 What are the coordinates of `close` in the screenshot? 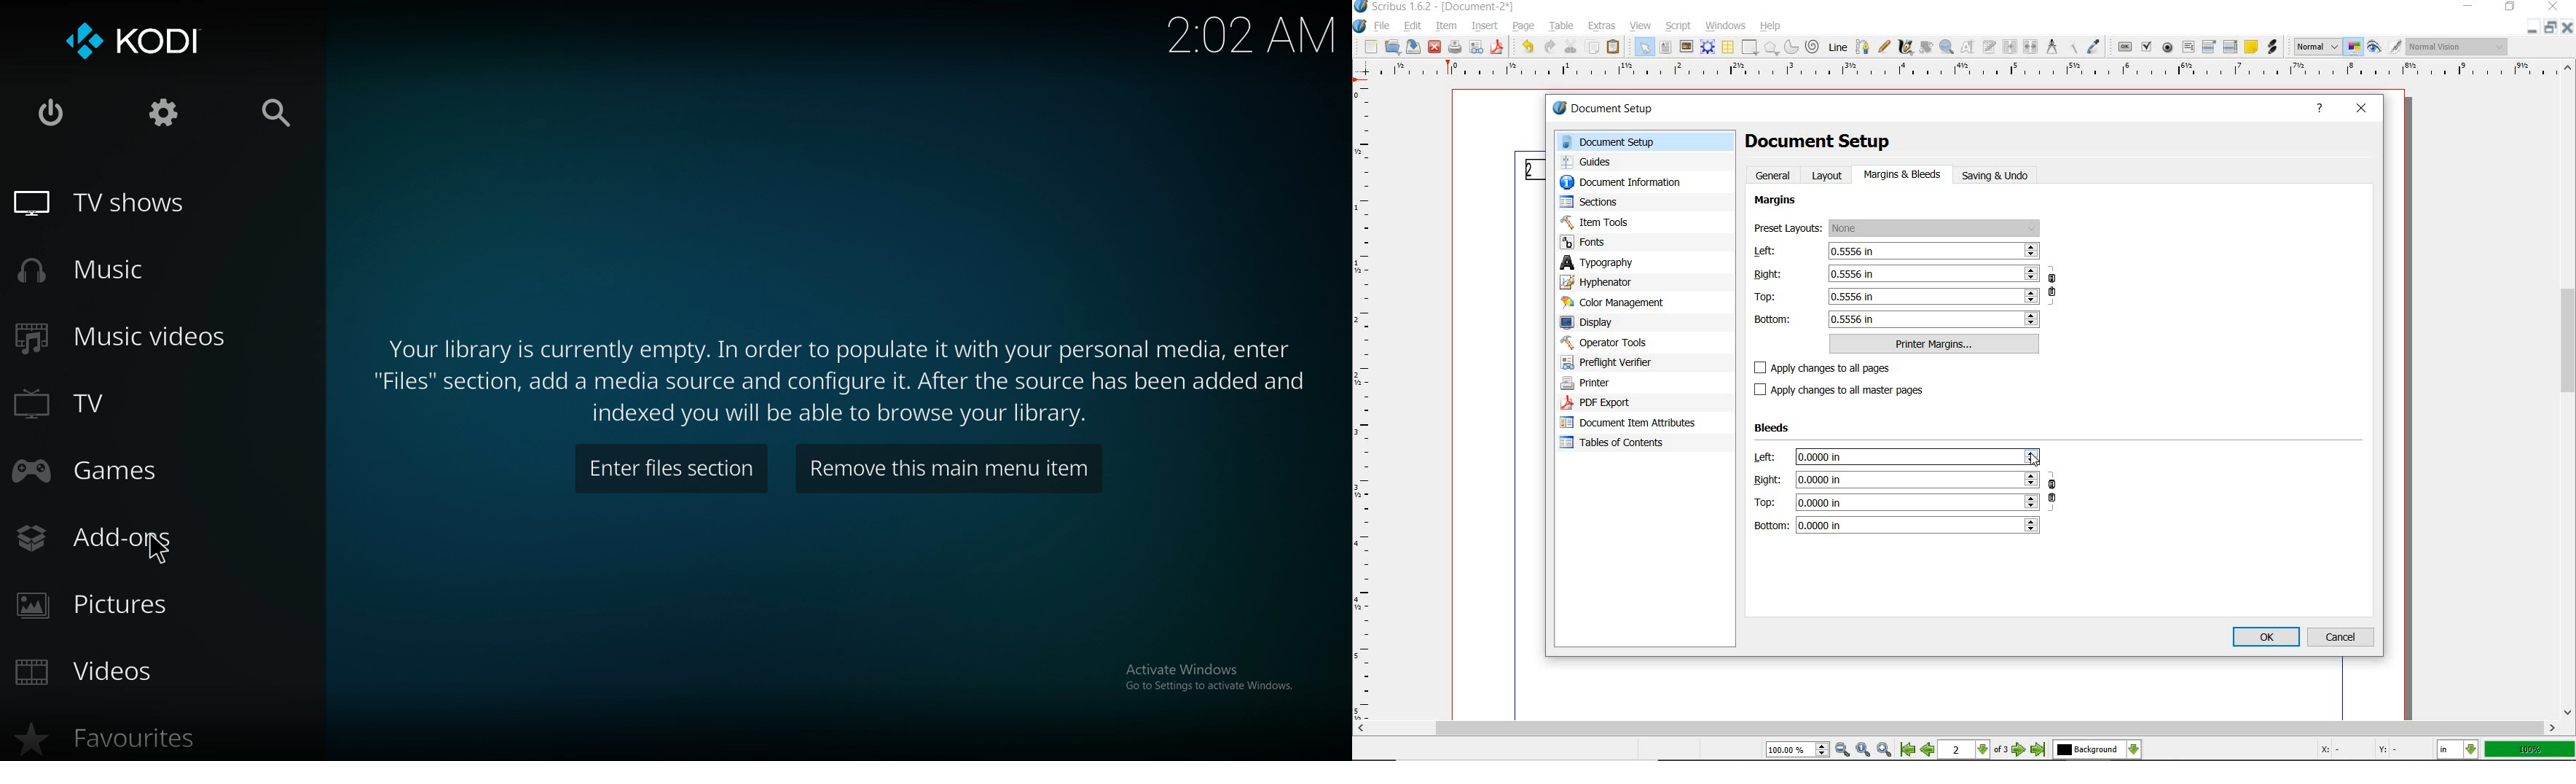 It's located at (1434, 47).